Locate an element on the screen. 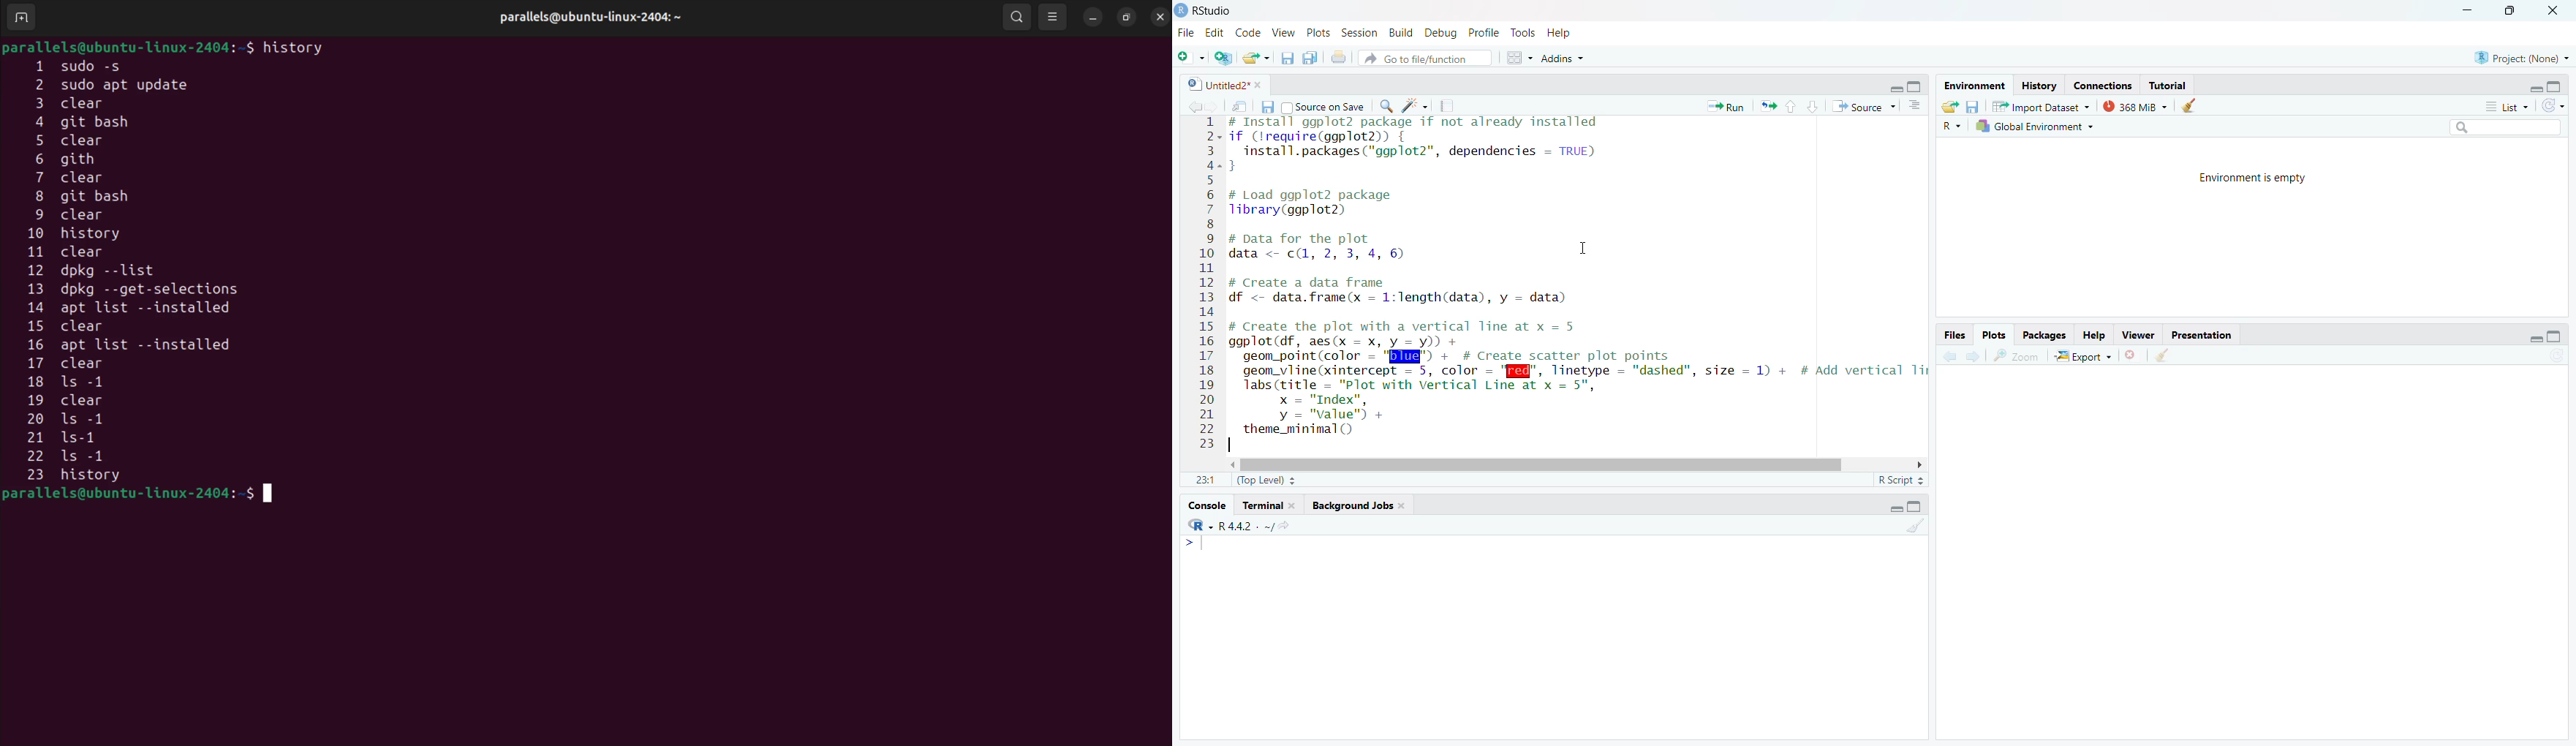 The height and width of the screenshot is (756, 2576). RStudio is located at coordinates (1207, 11).